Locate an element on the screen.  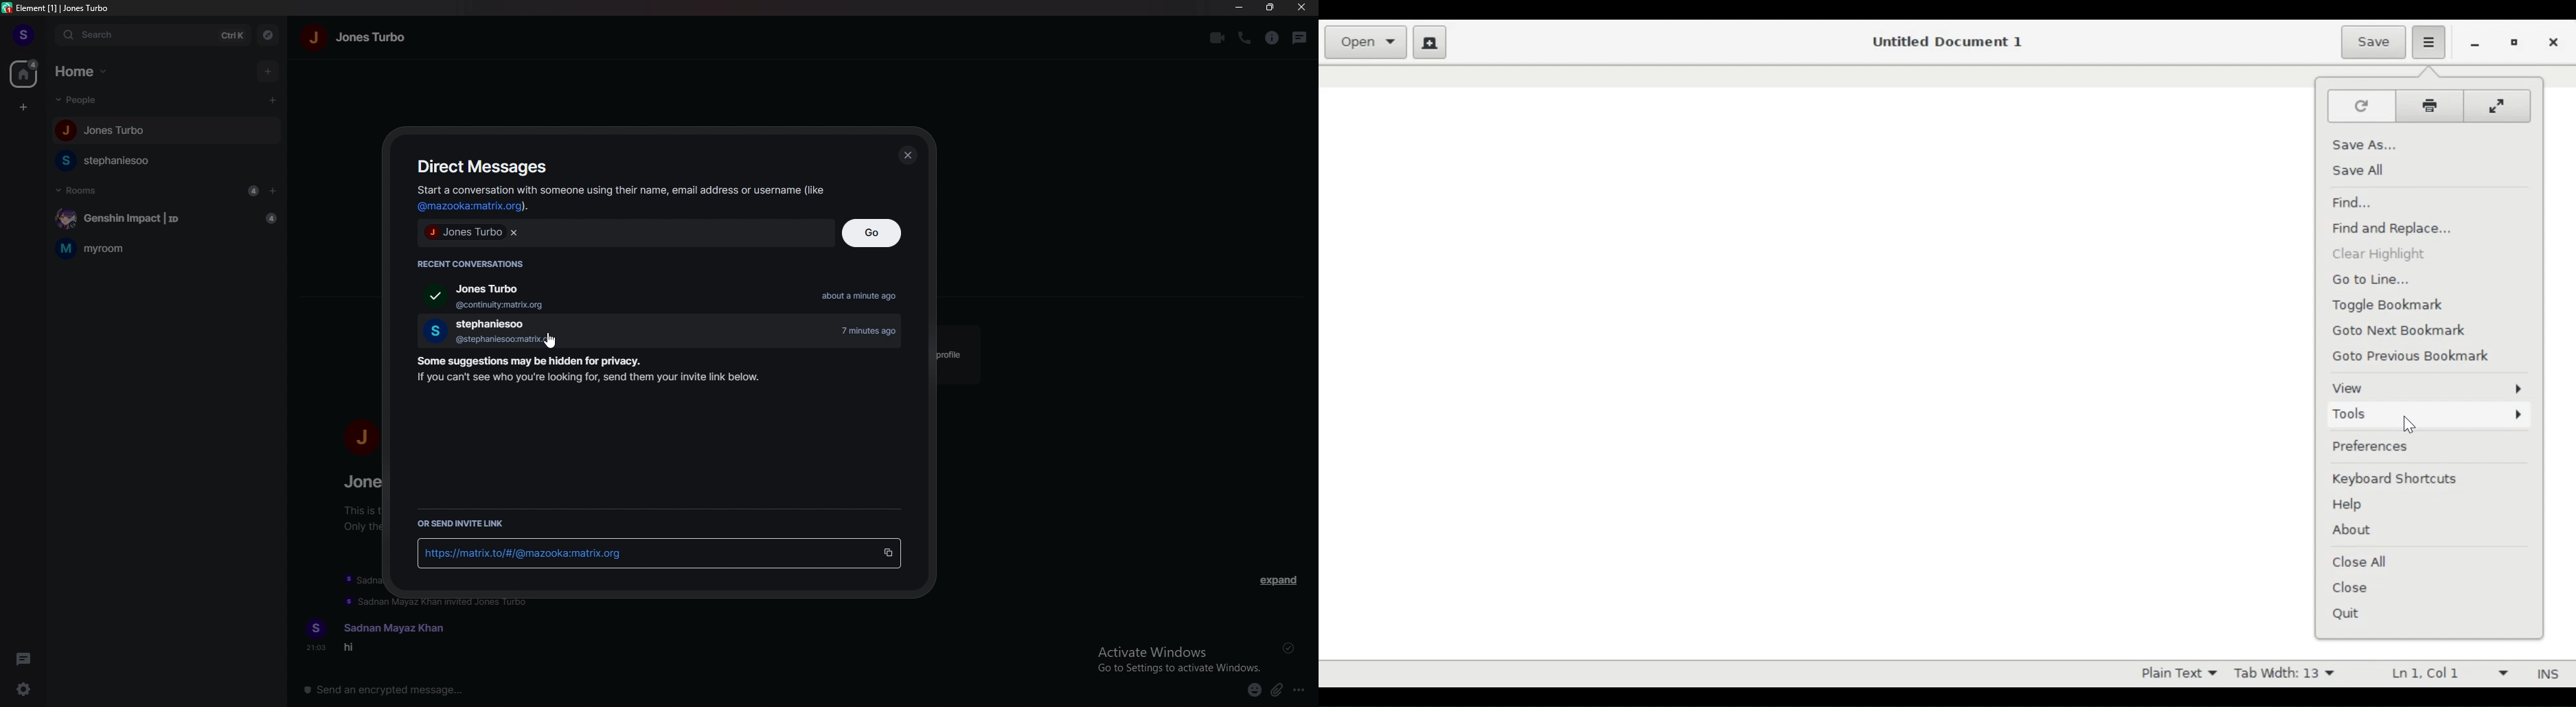
Plain Text is located at coordinates (2173, 672).